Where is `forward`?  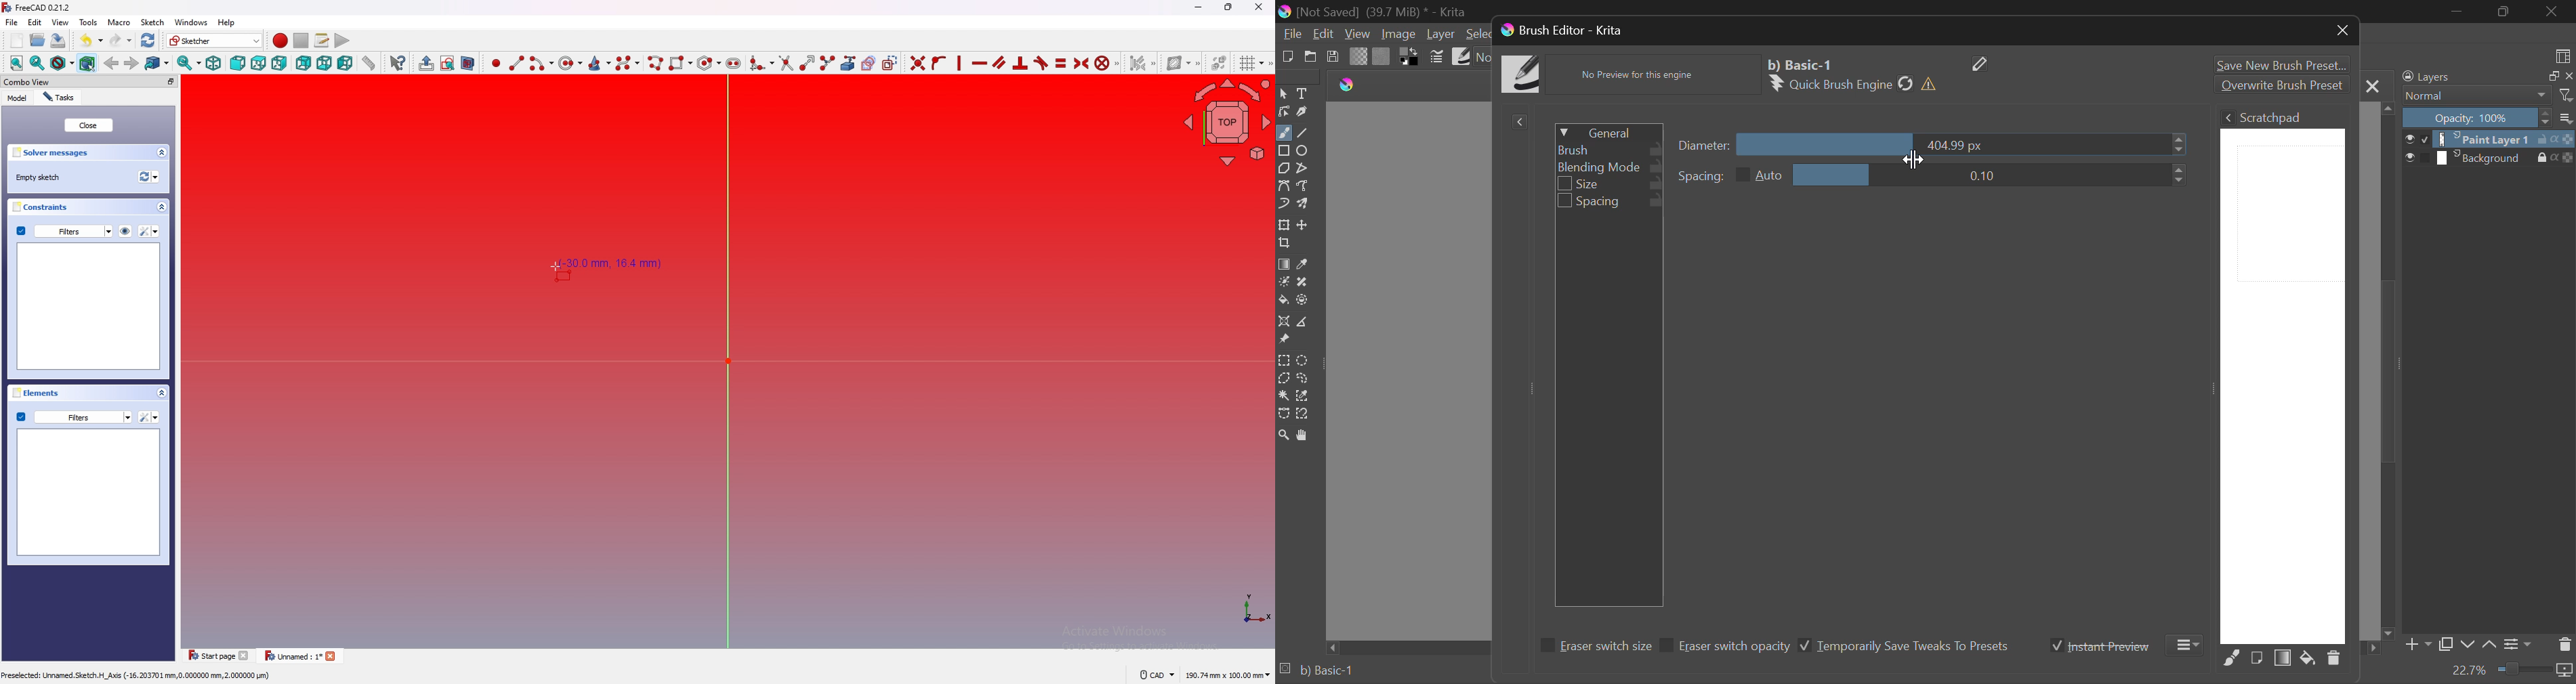
forward is located at coordinates (132, 64).